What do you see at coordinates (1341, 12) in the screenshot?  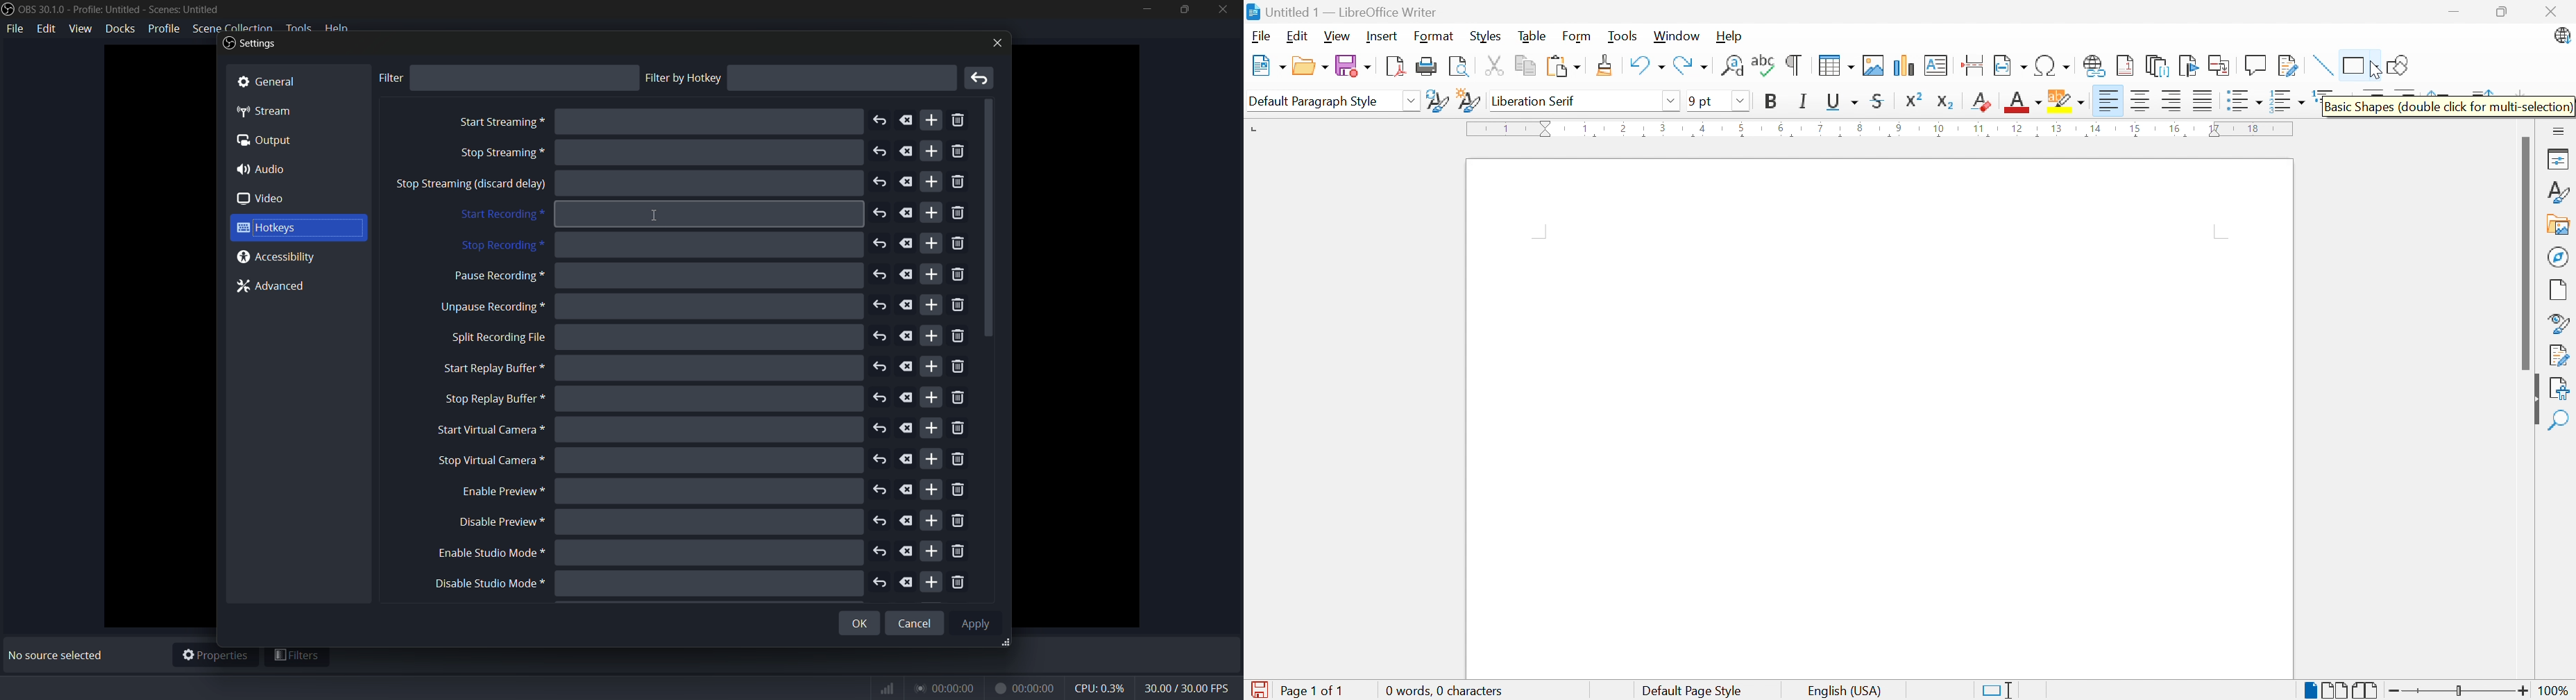 I see `Untitled 1 - LibreOffice Writer` at bounding box center [1341, 12].